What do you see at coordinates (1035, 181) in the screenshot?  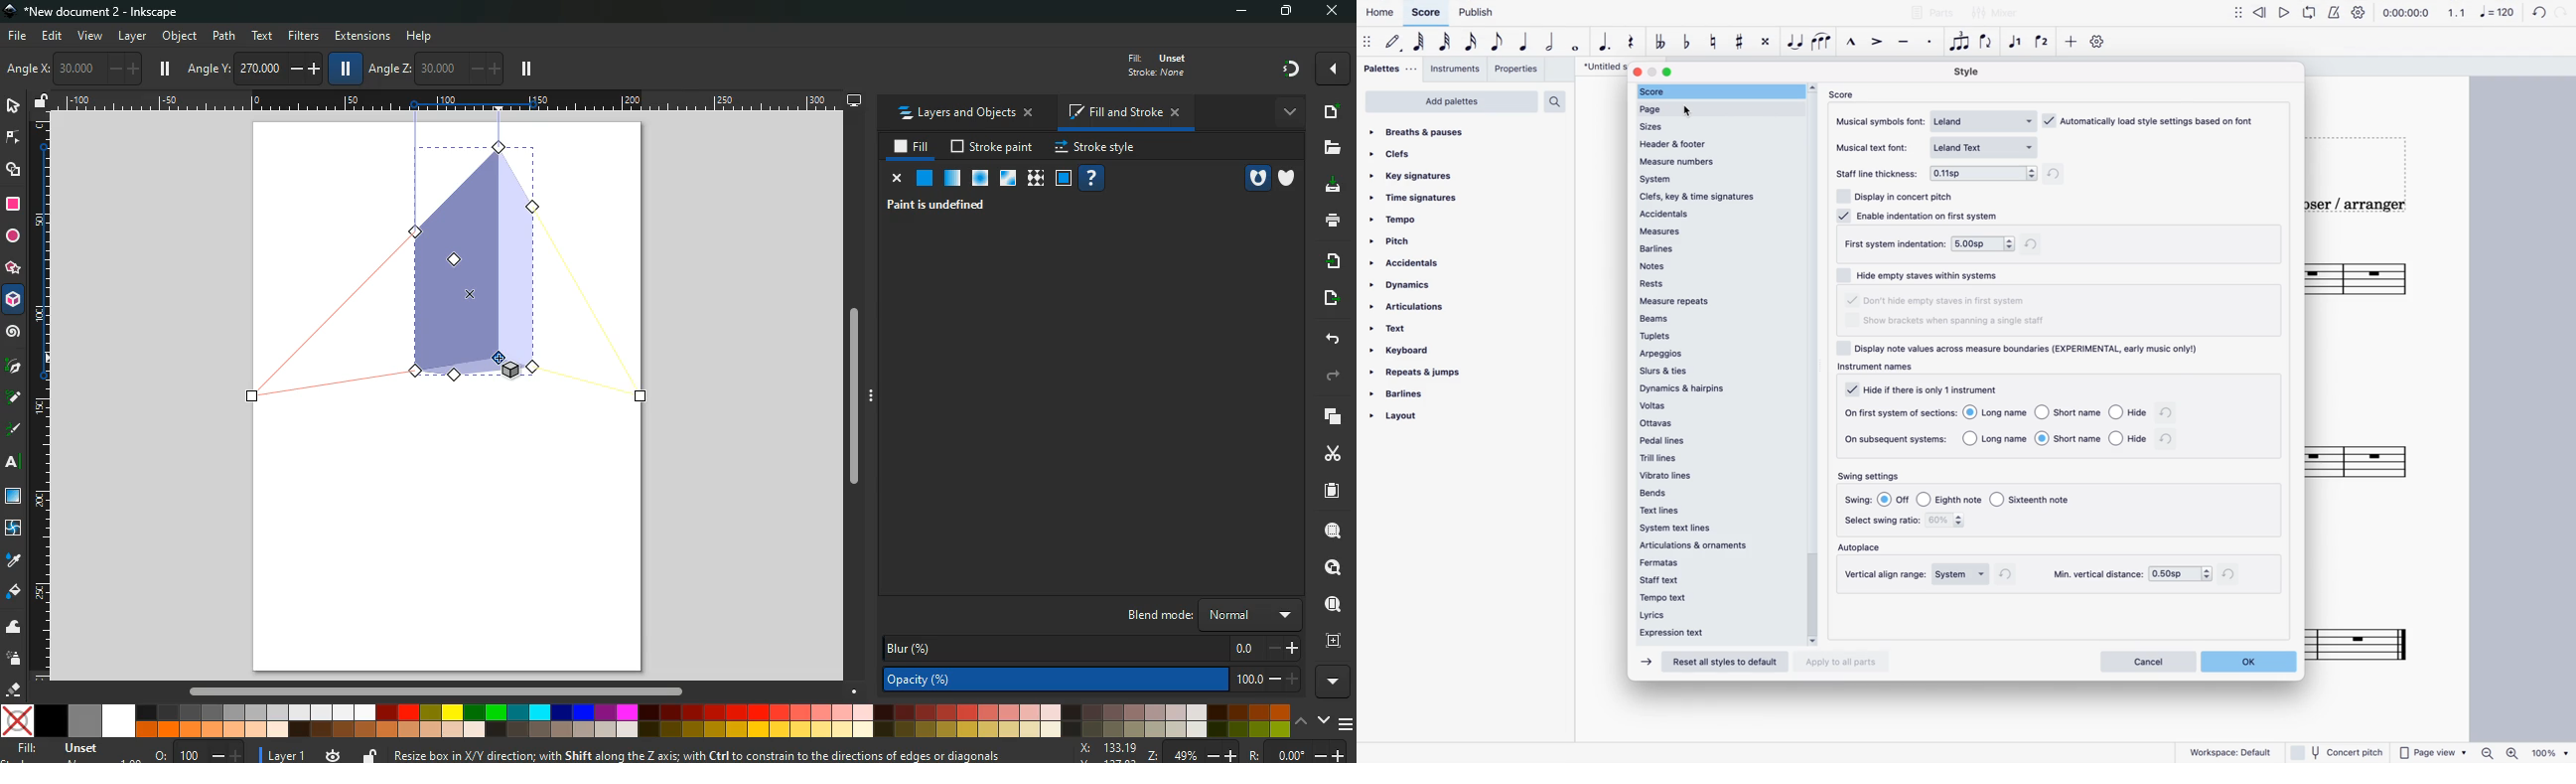 I see `texture` at bounding box center [1035, 181].